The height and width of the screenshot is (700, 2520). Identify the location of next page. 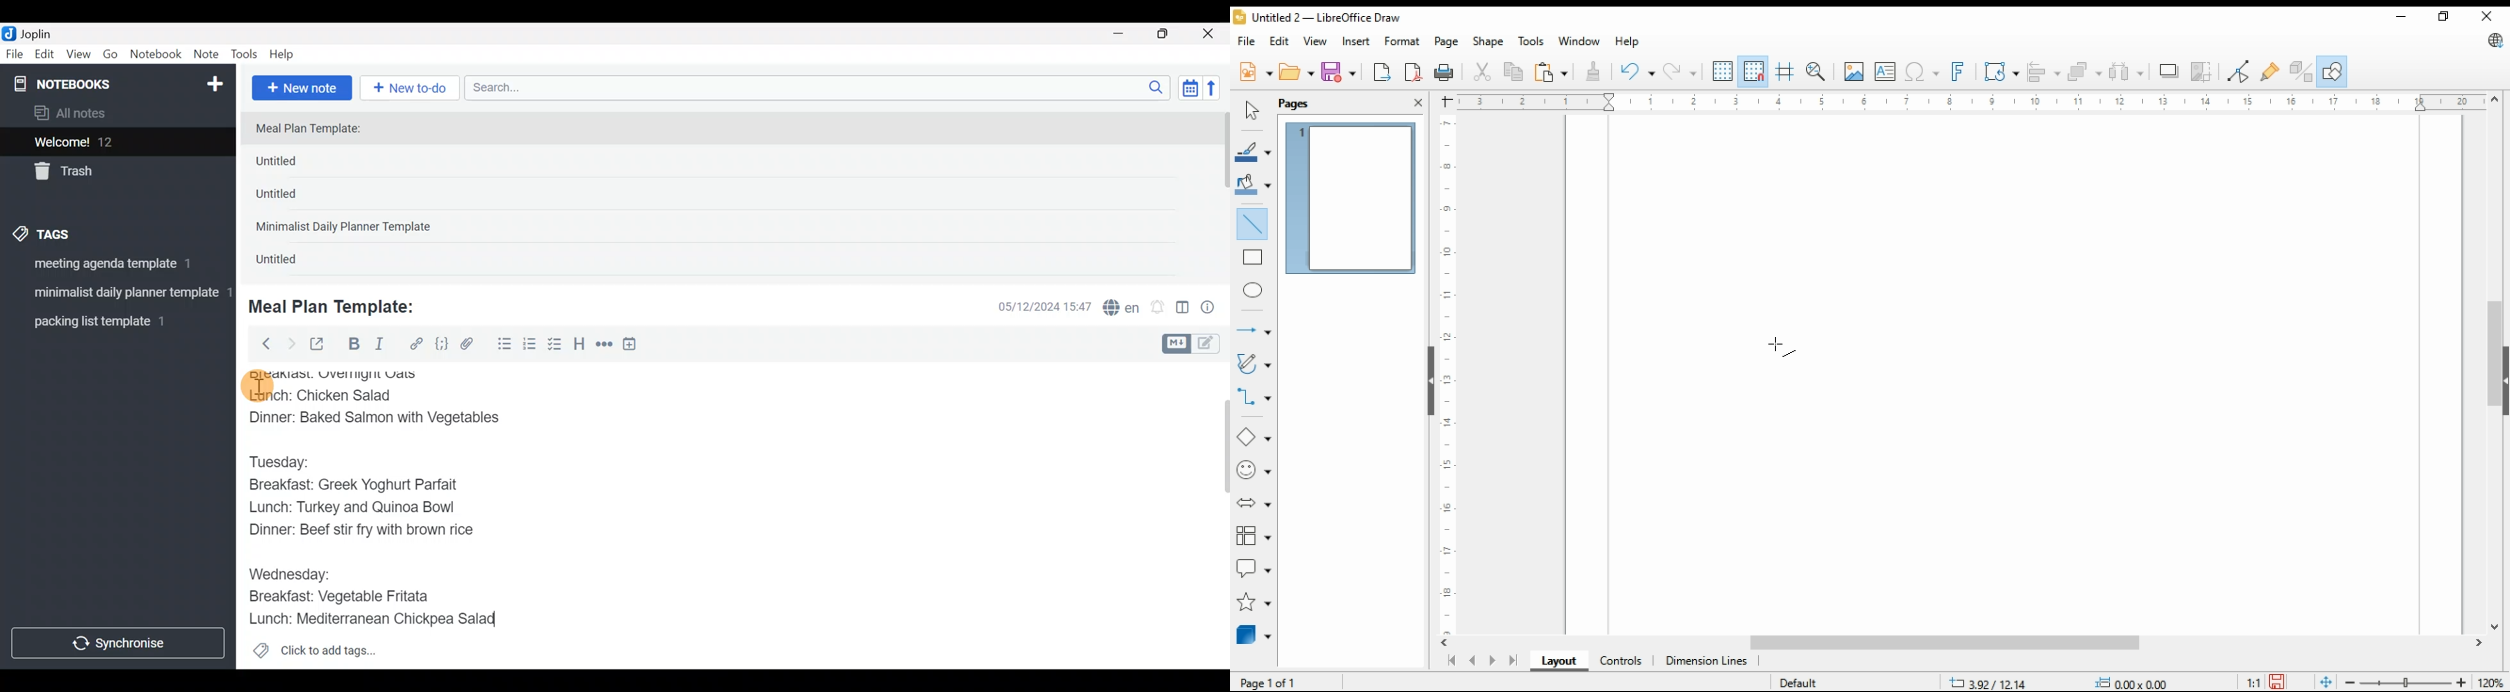
(1491, 661).